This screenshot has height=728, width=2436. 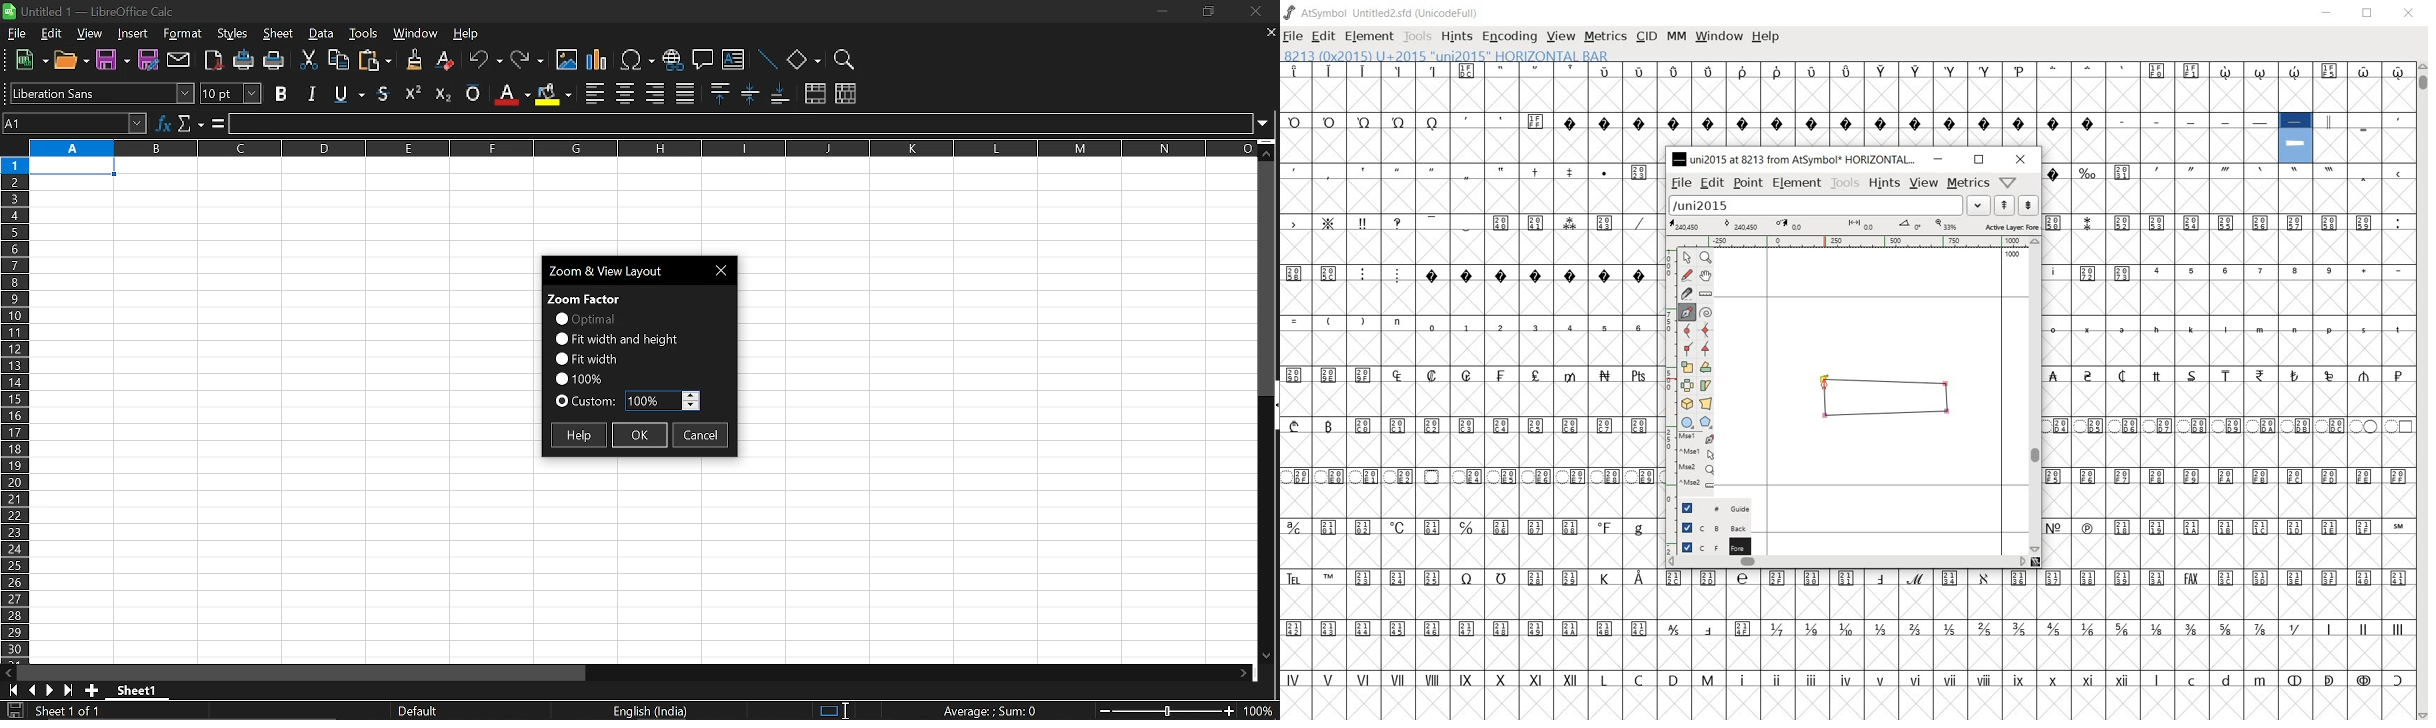 What do you see at coordinates (182, 35) in the screenshot?
I see `format` at bounding box center [182, 35].